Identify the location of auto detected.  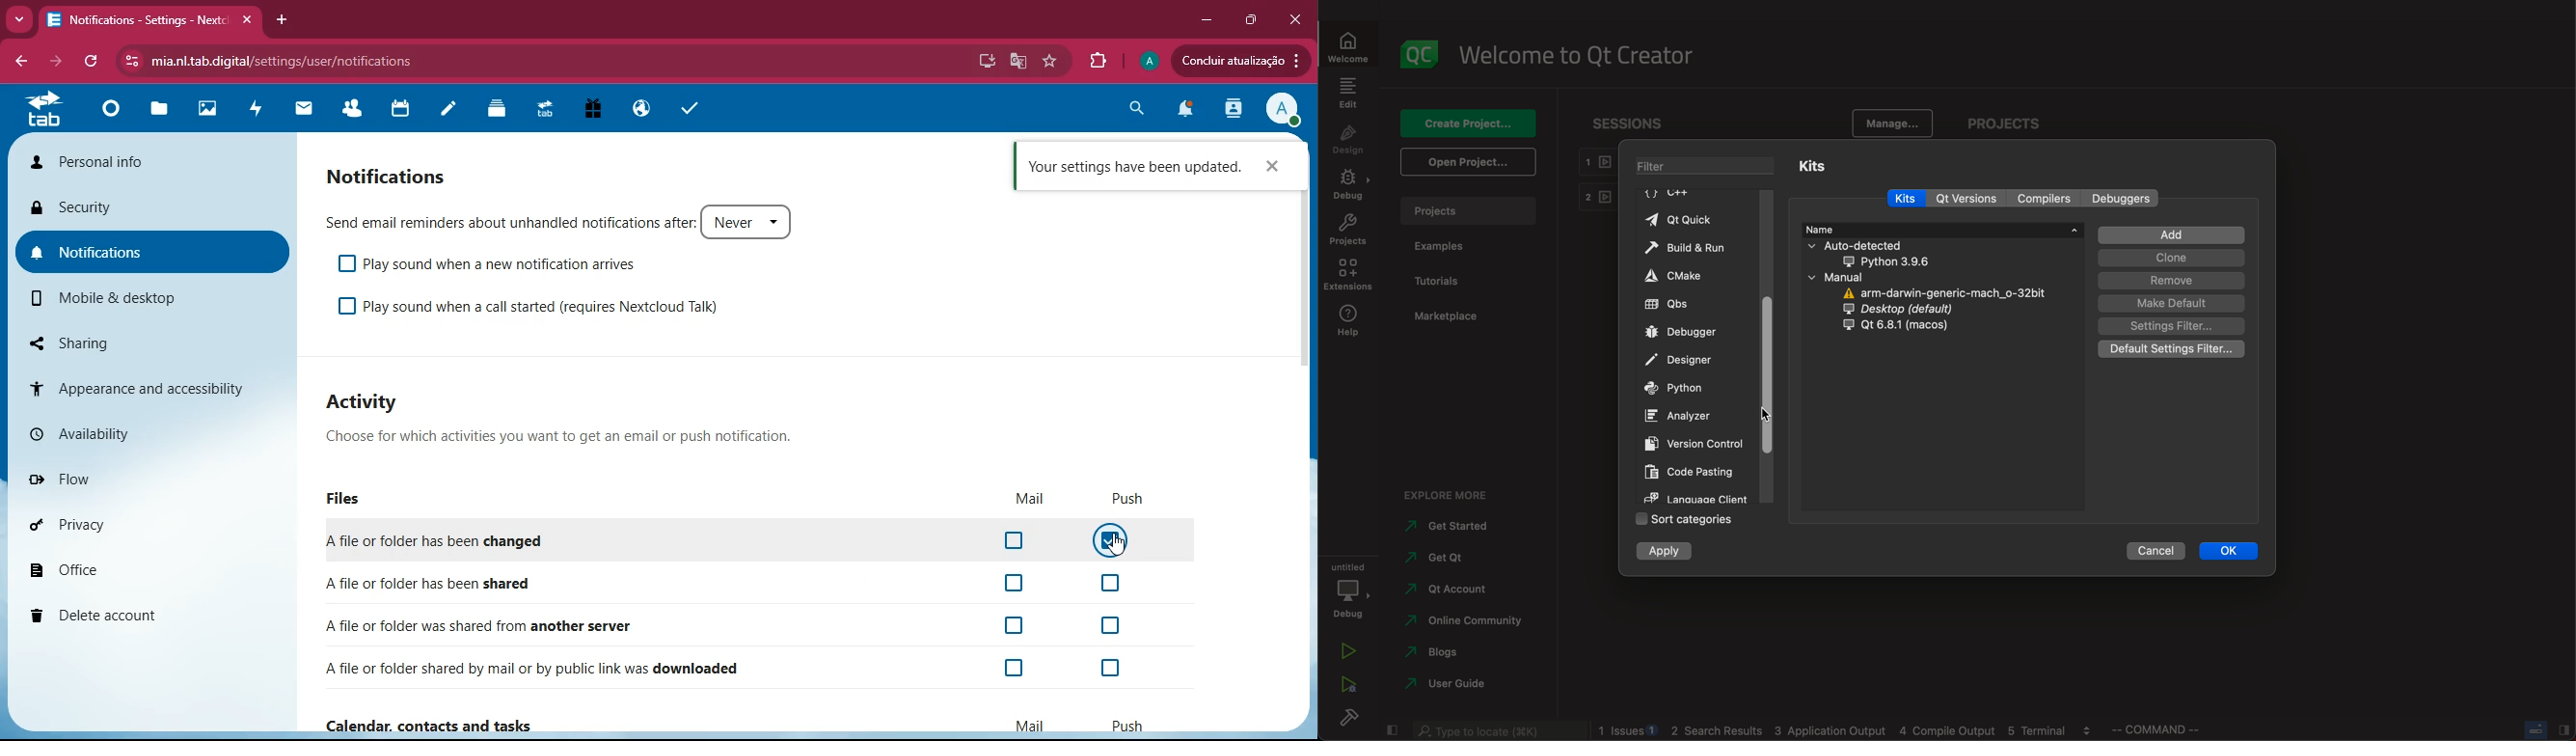
(1889, 253).